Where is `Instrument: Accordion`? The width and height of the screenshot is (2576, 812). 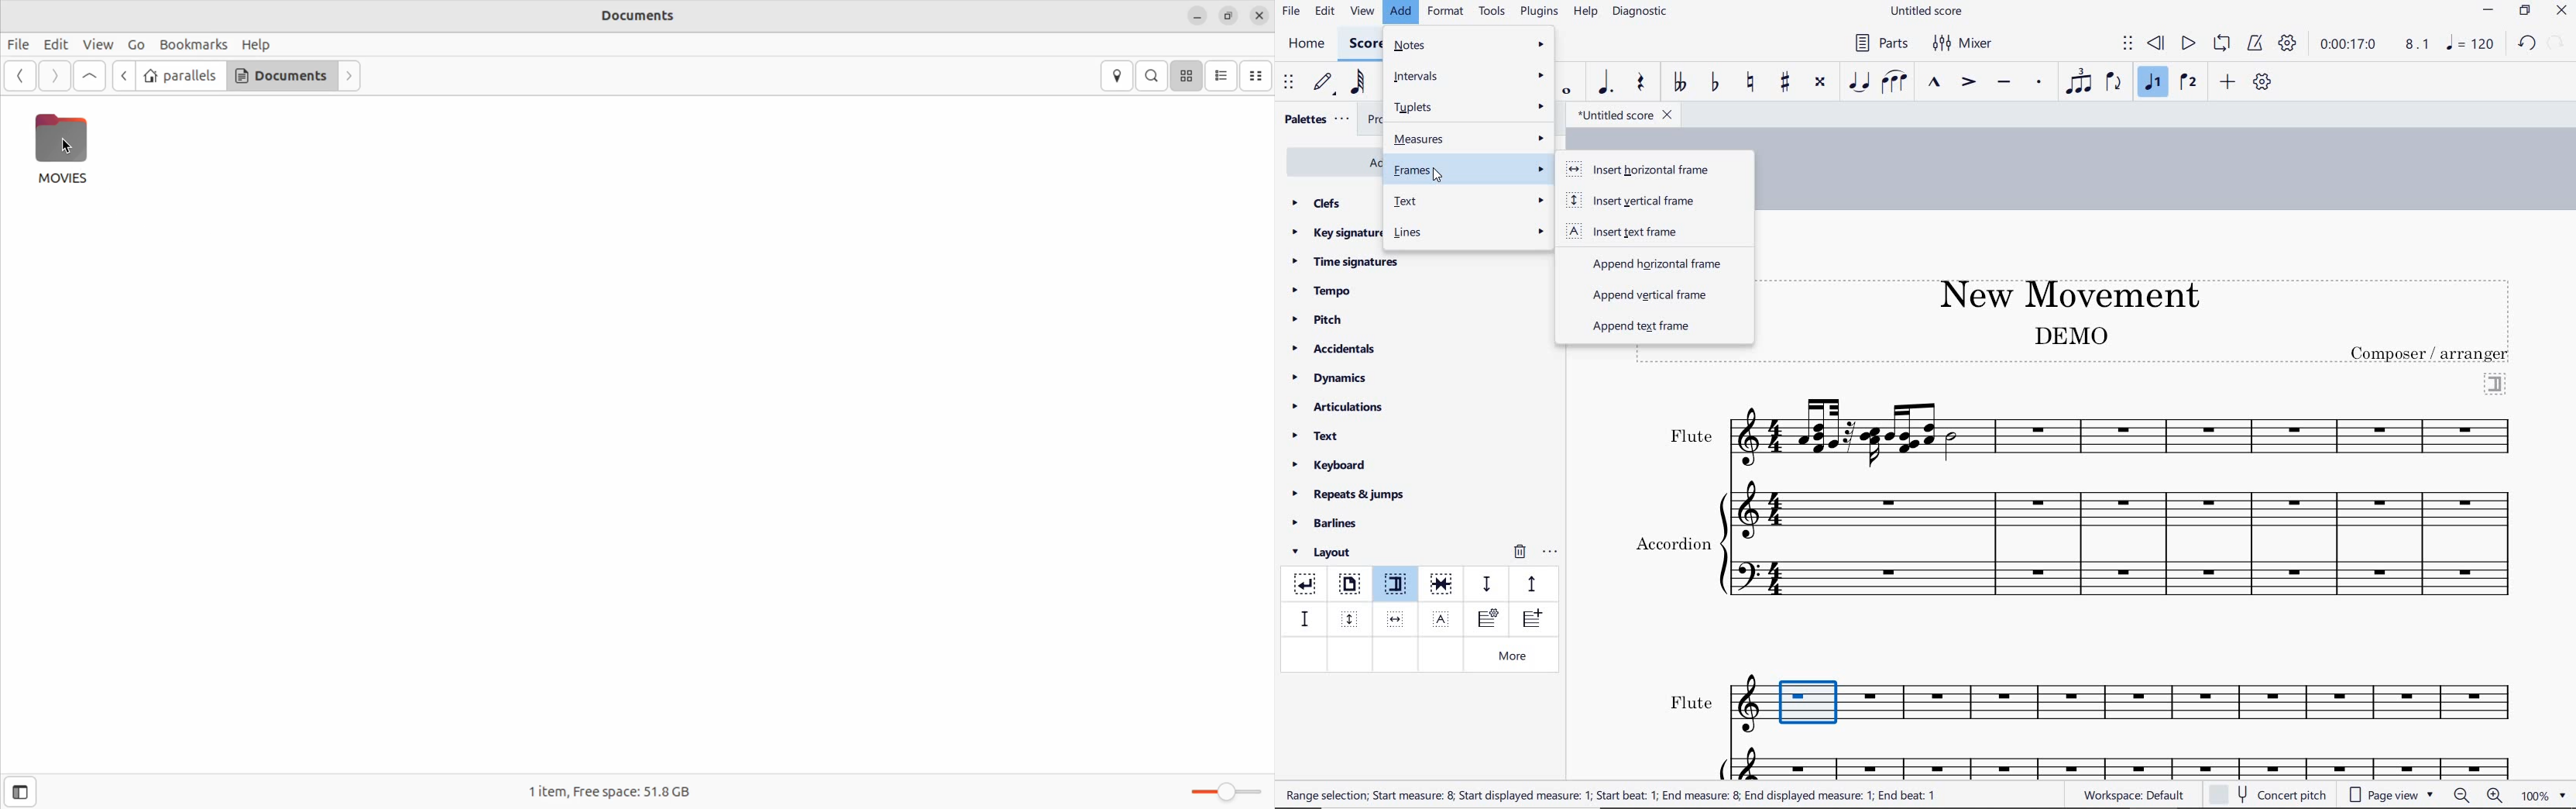
Instrument: Accordion is located at coordinates (2124, 544).